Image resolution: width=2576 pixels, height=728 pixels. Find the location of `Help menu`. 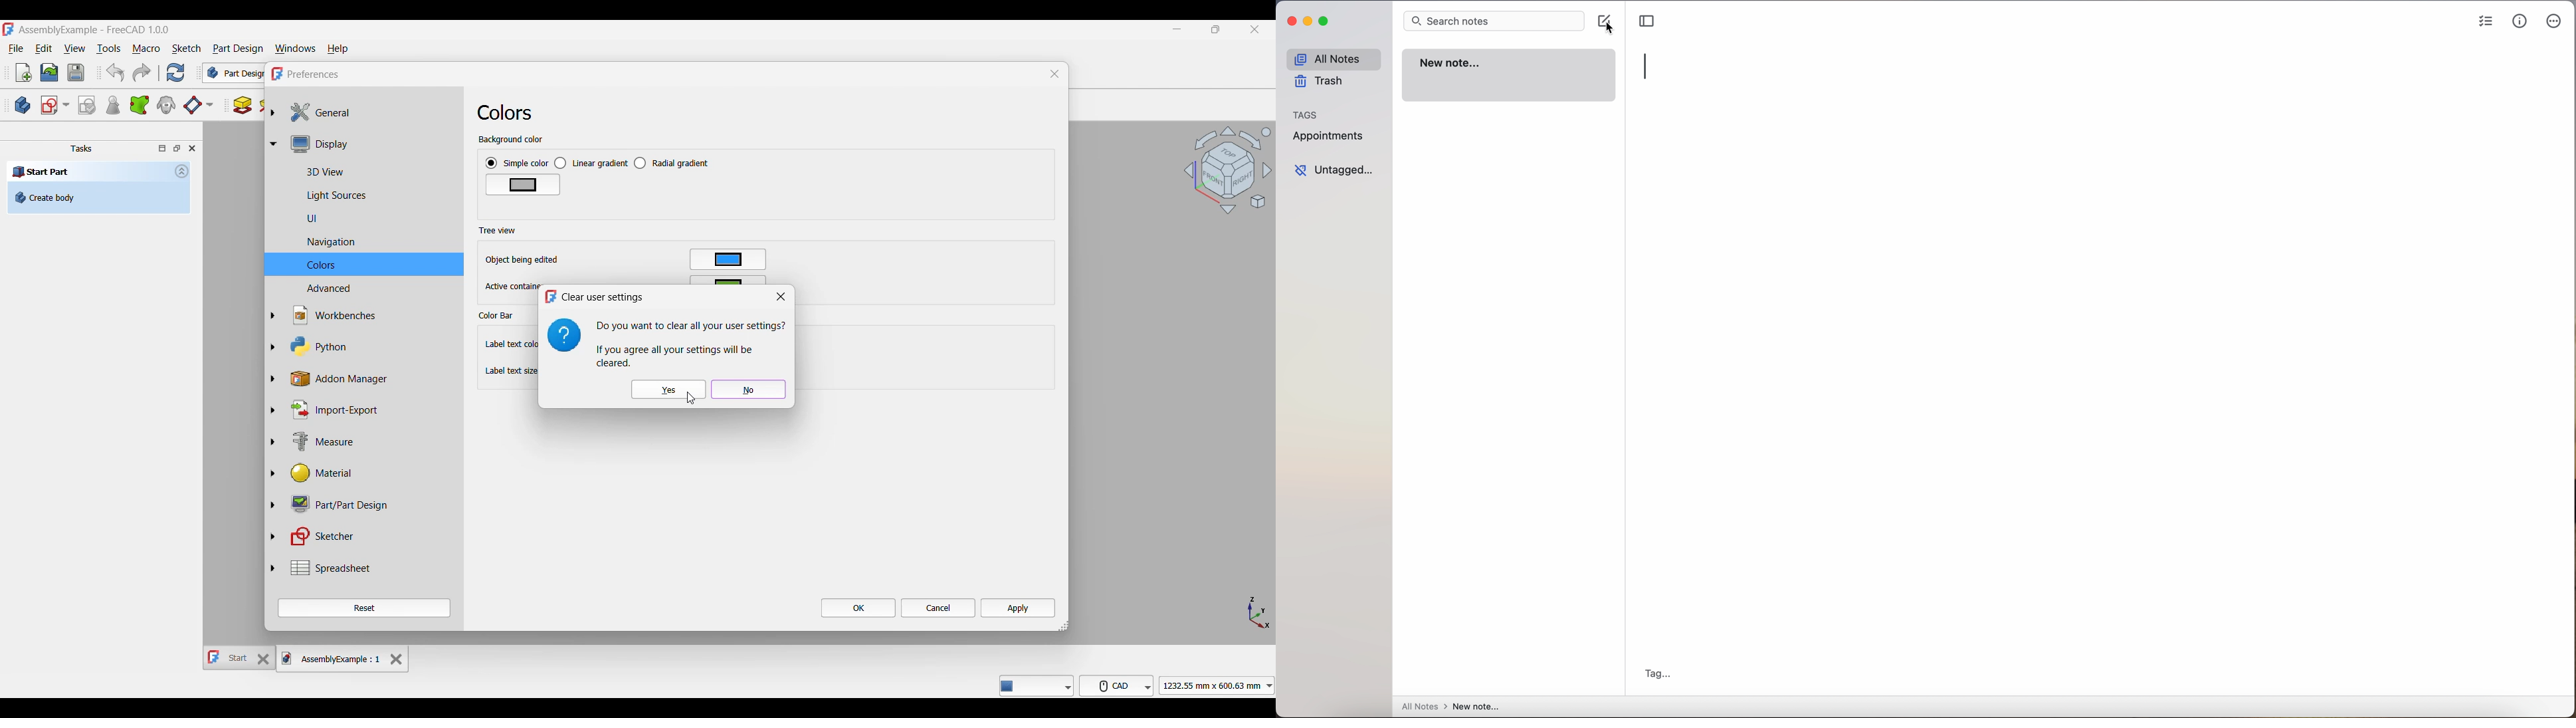

Help menu is located at coordinates (338, 49).